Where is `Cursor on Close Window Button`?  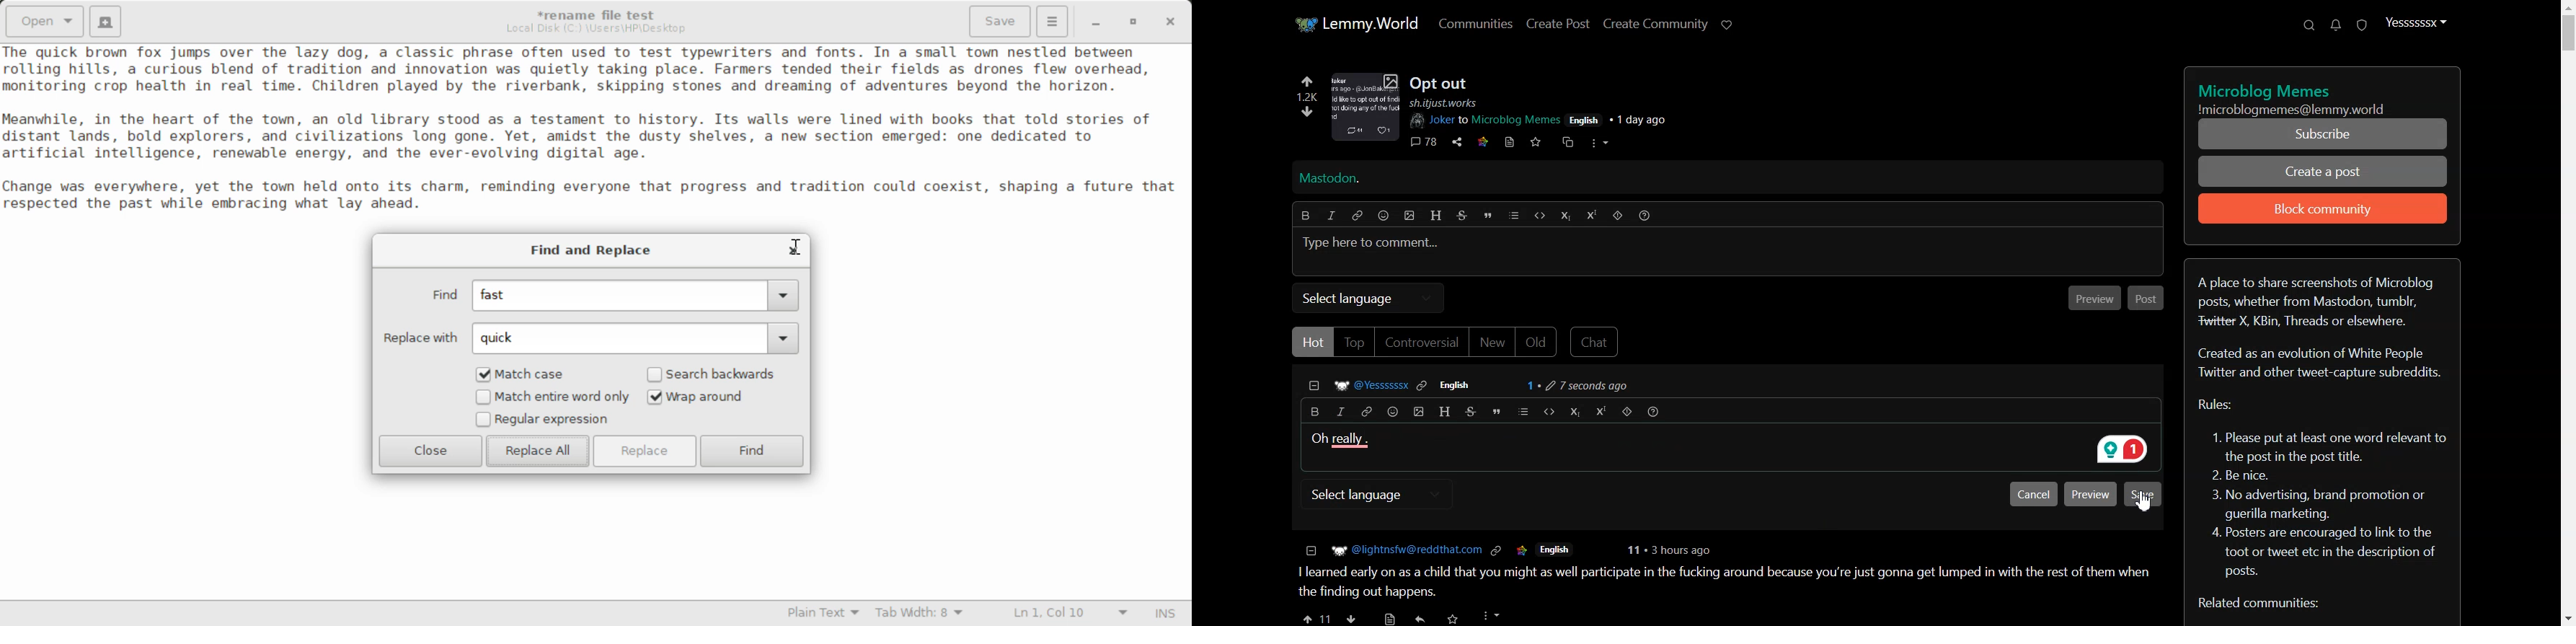 Cursor on Close Window Button is located at coordinates (796, 247).